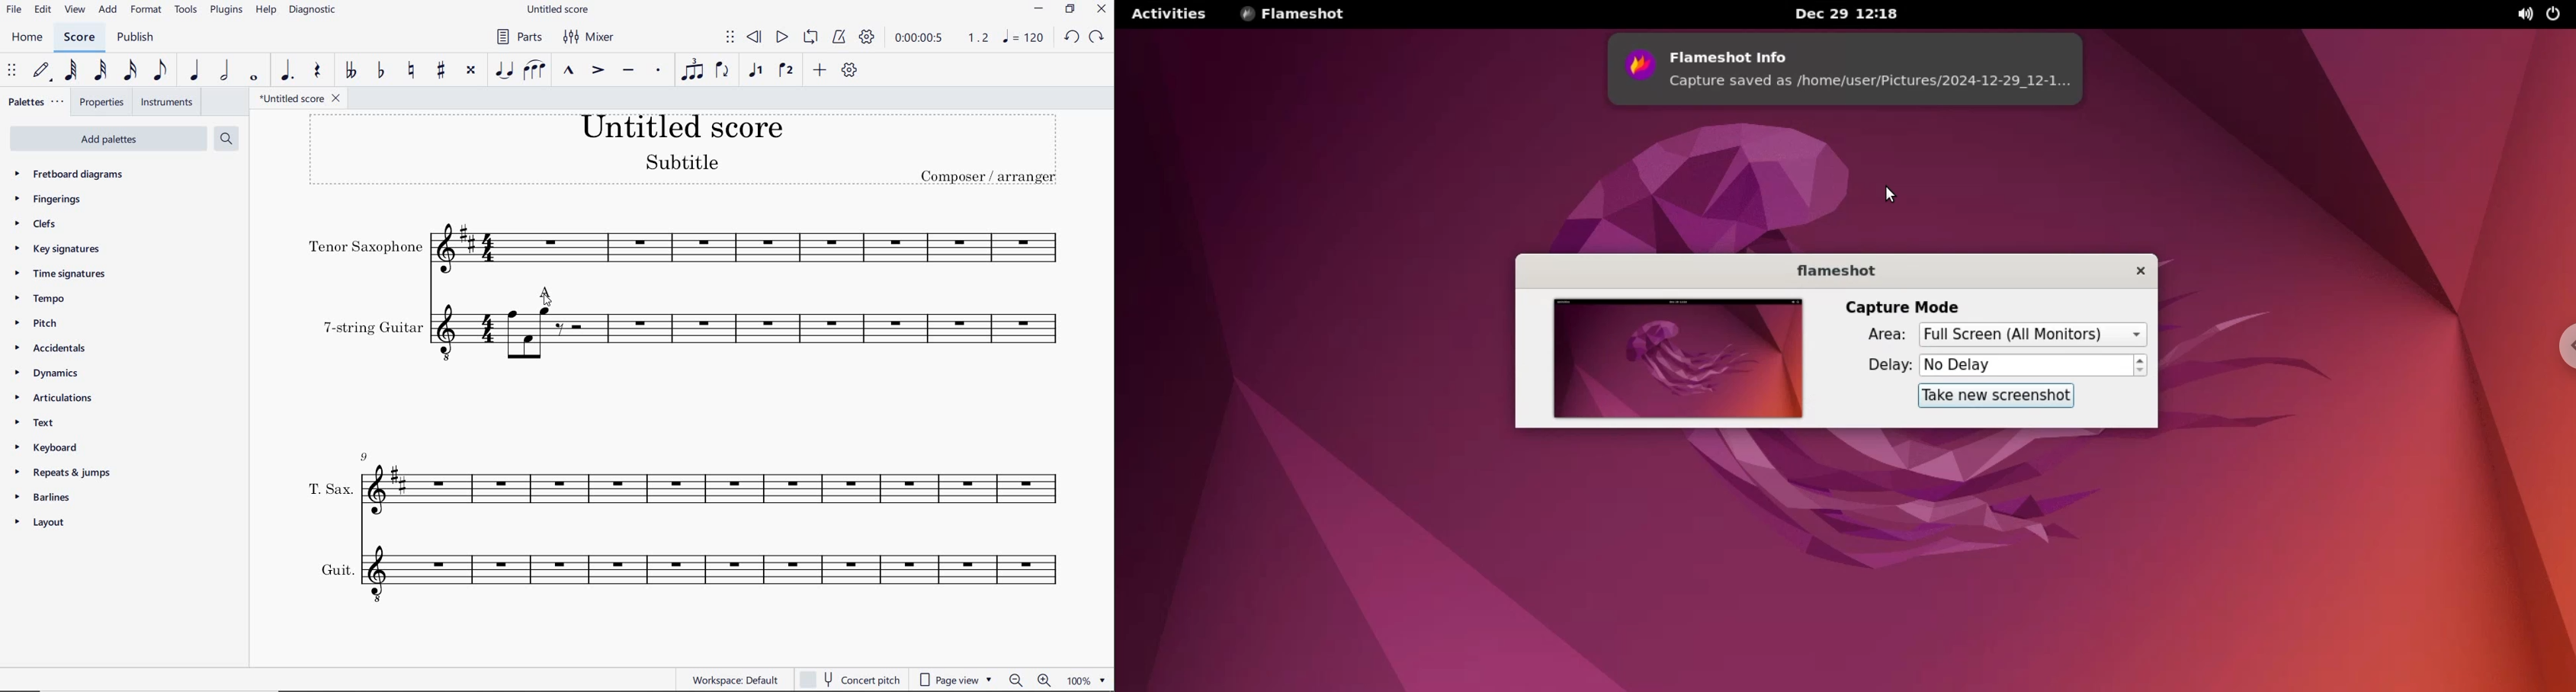 This screenshot has width=2576, height=700. Describe the element at coordinates (349, 69) in the screenshot. I see `TOGGLE-DOUBLE FLAT` at that location.